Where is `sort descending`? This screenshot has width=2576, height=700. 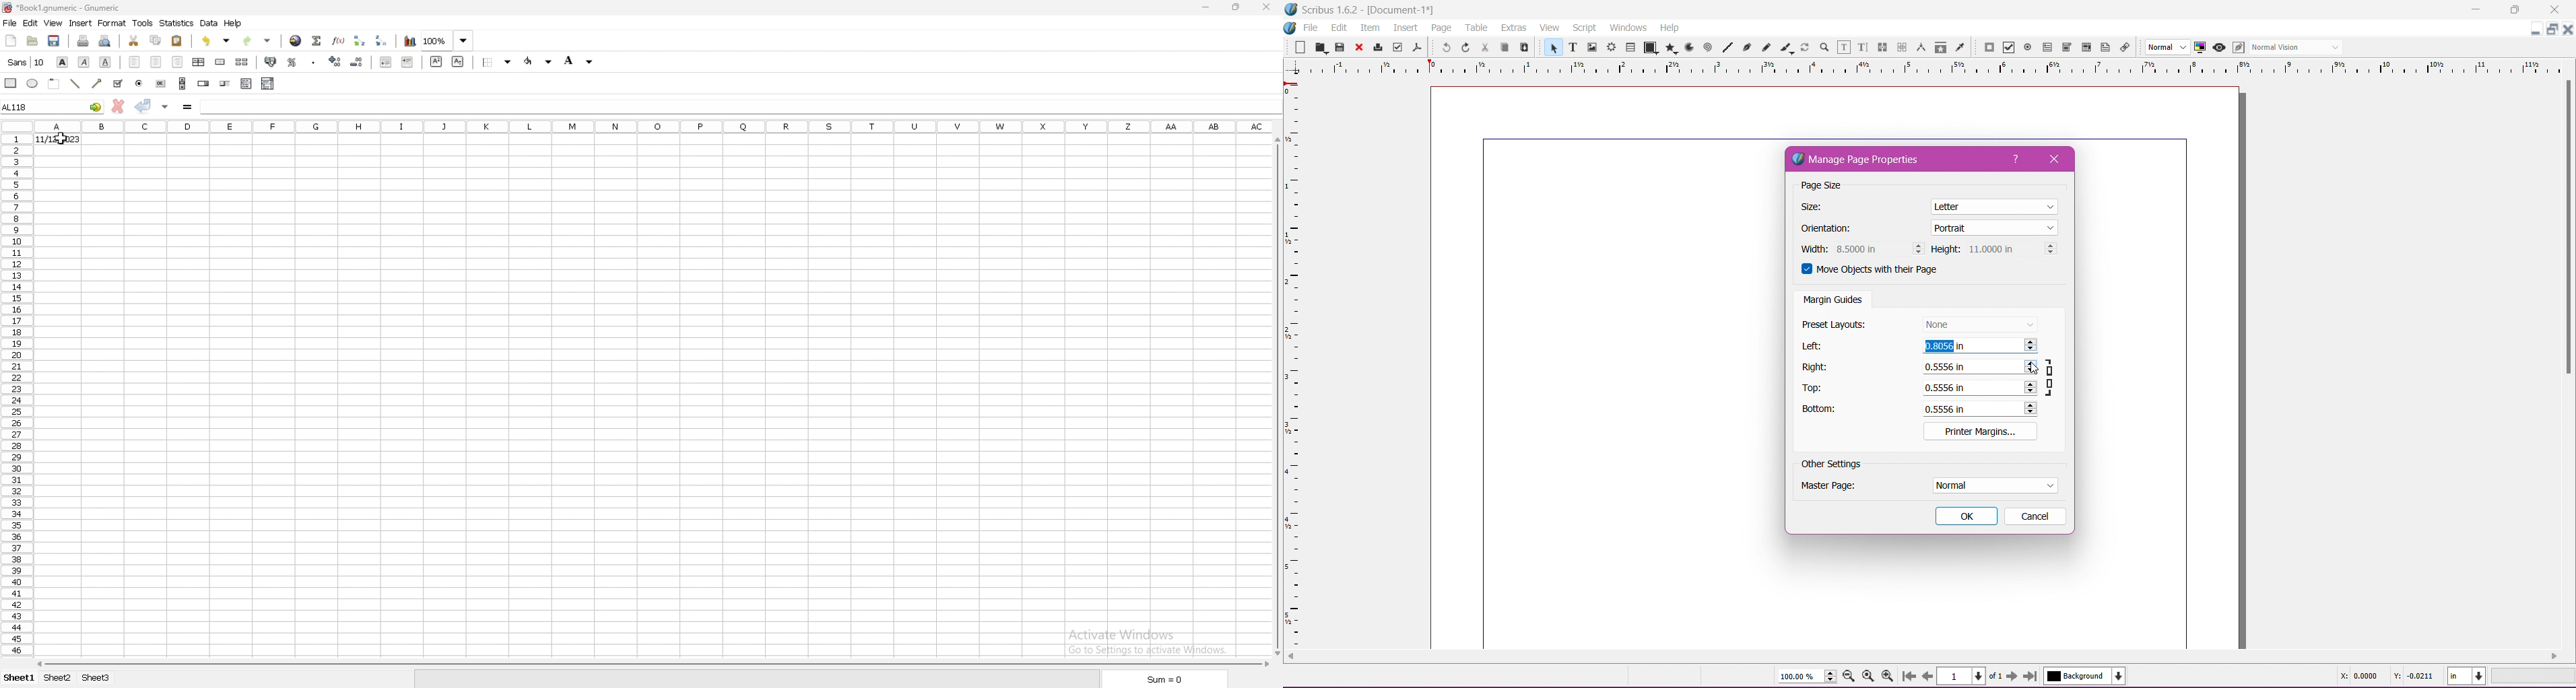
sort descending is located at coordinates (383, 40).